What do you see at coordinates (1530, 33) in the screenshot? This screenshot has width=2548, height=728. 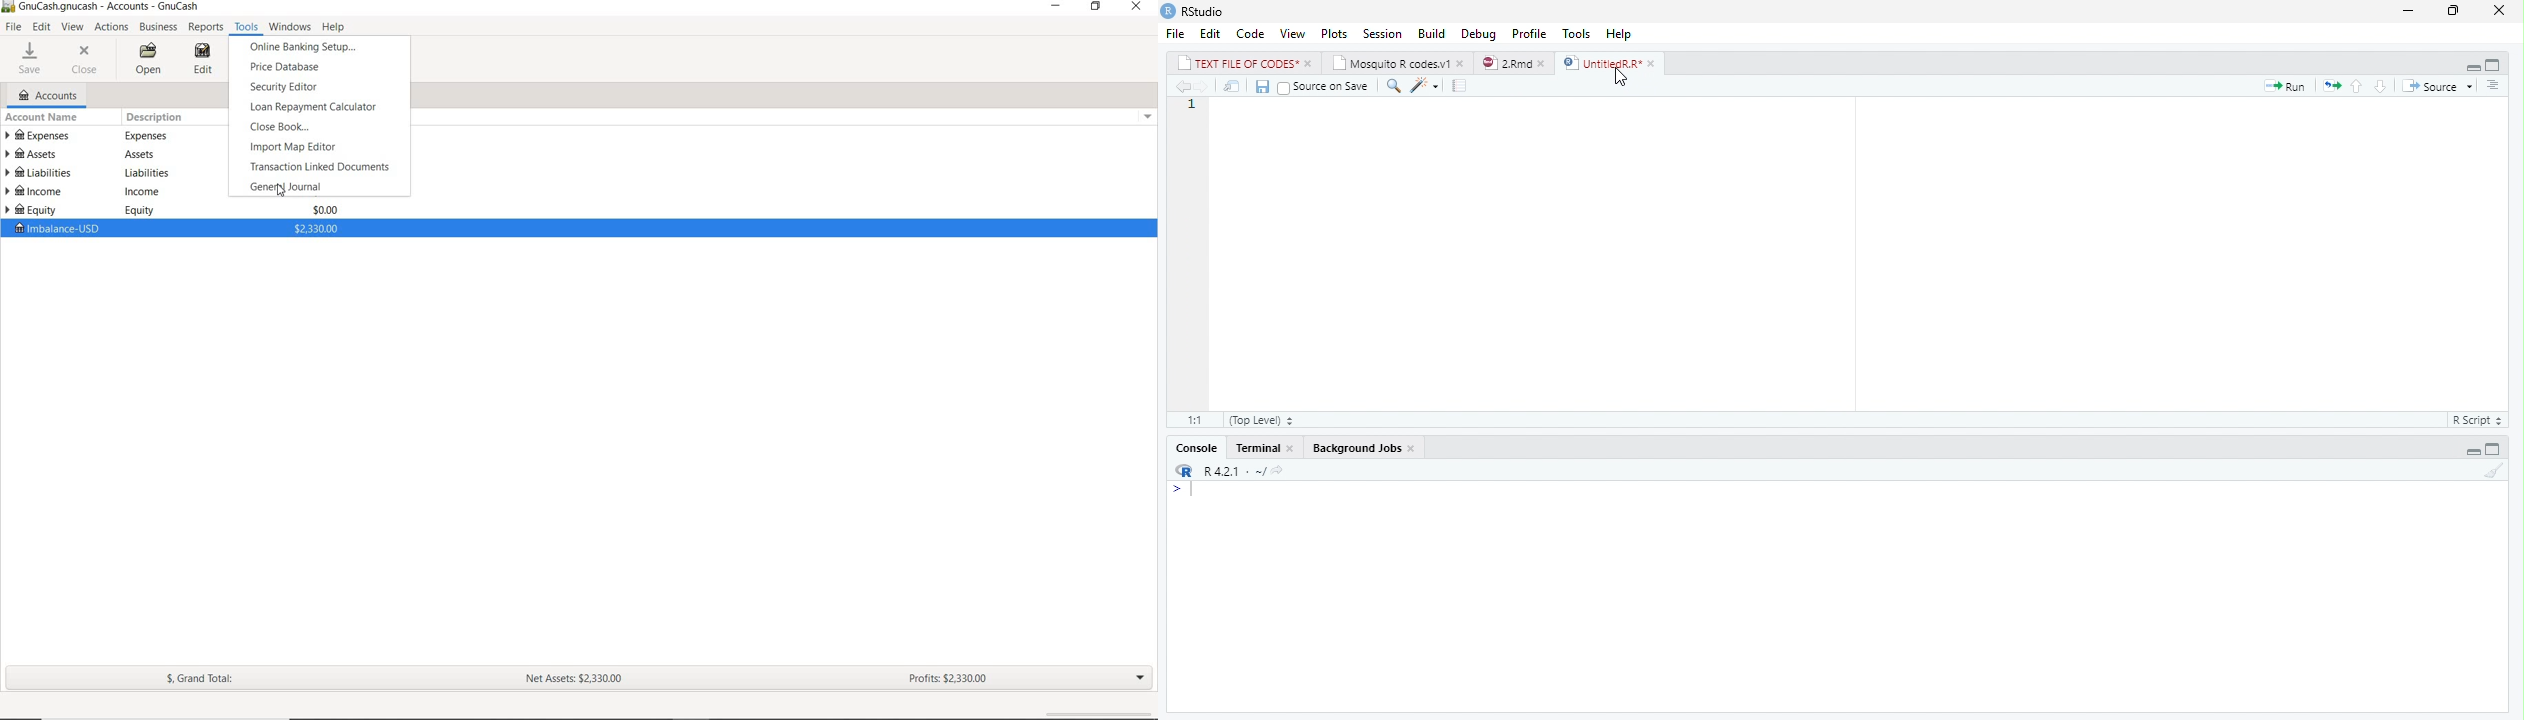 I see `Profile` at bounding box center [1530, 33].